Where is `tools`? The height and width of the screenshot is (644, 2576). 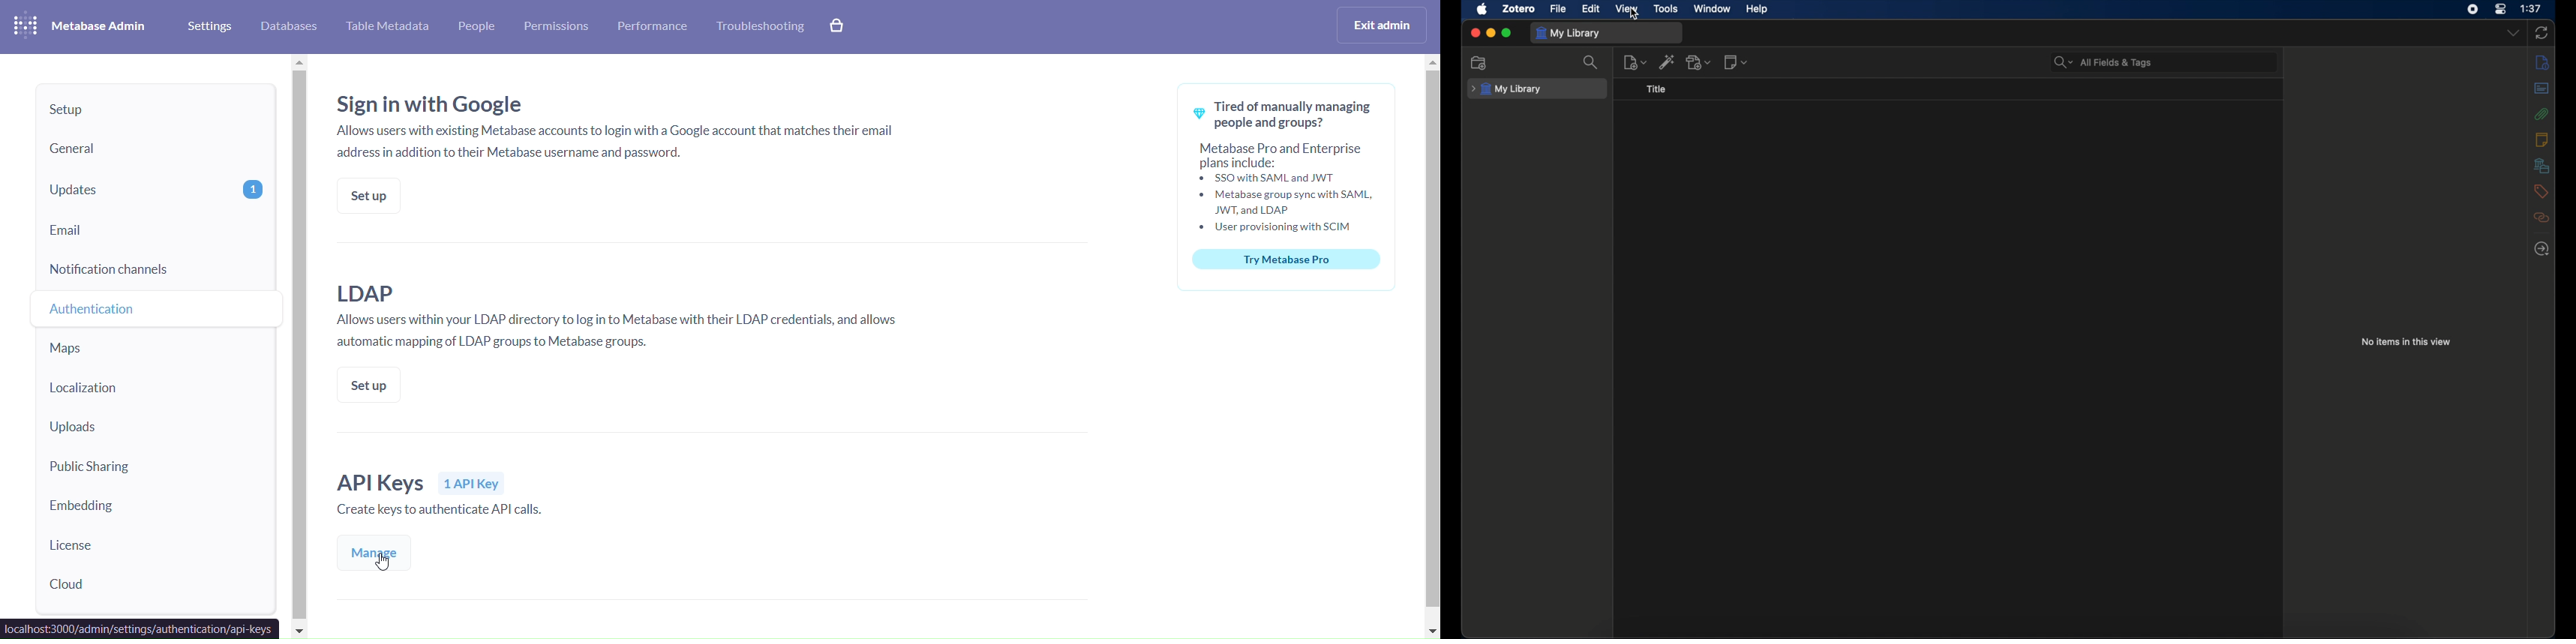 tools is located at coordinates (1667, 8).